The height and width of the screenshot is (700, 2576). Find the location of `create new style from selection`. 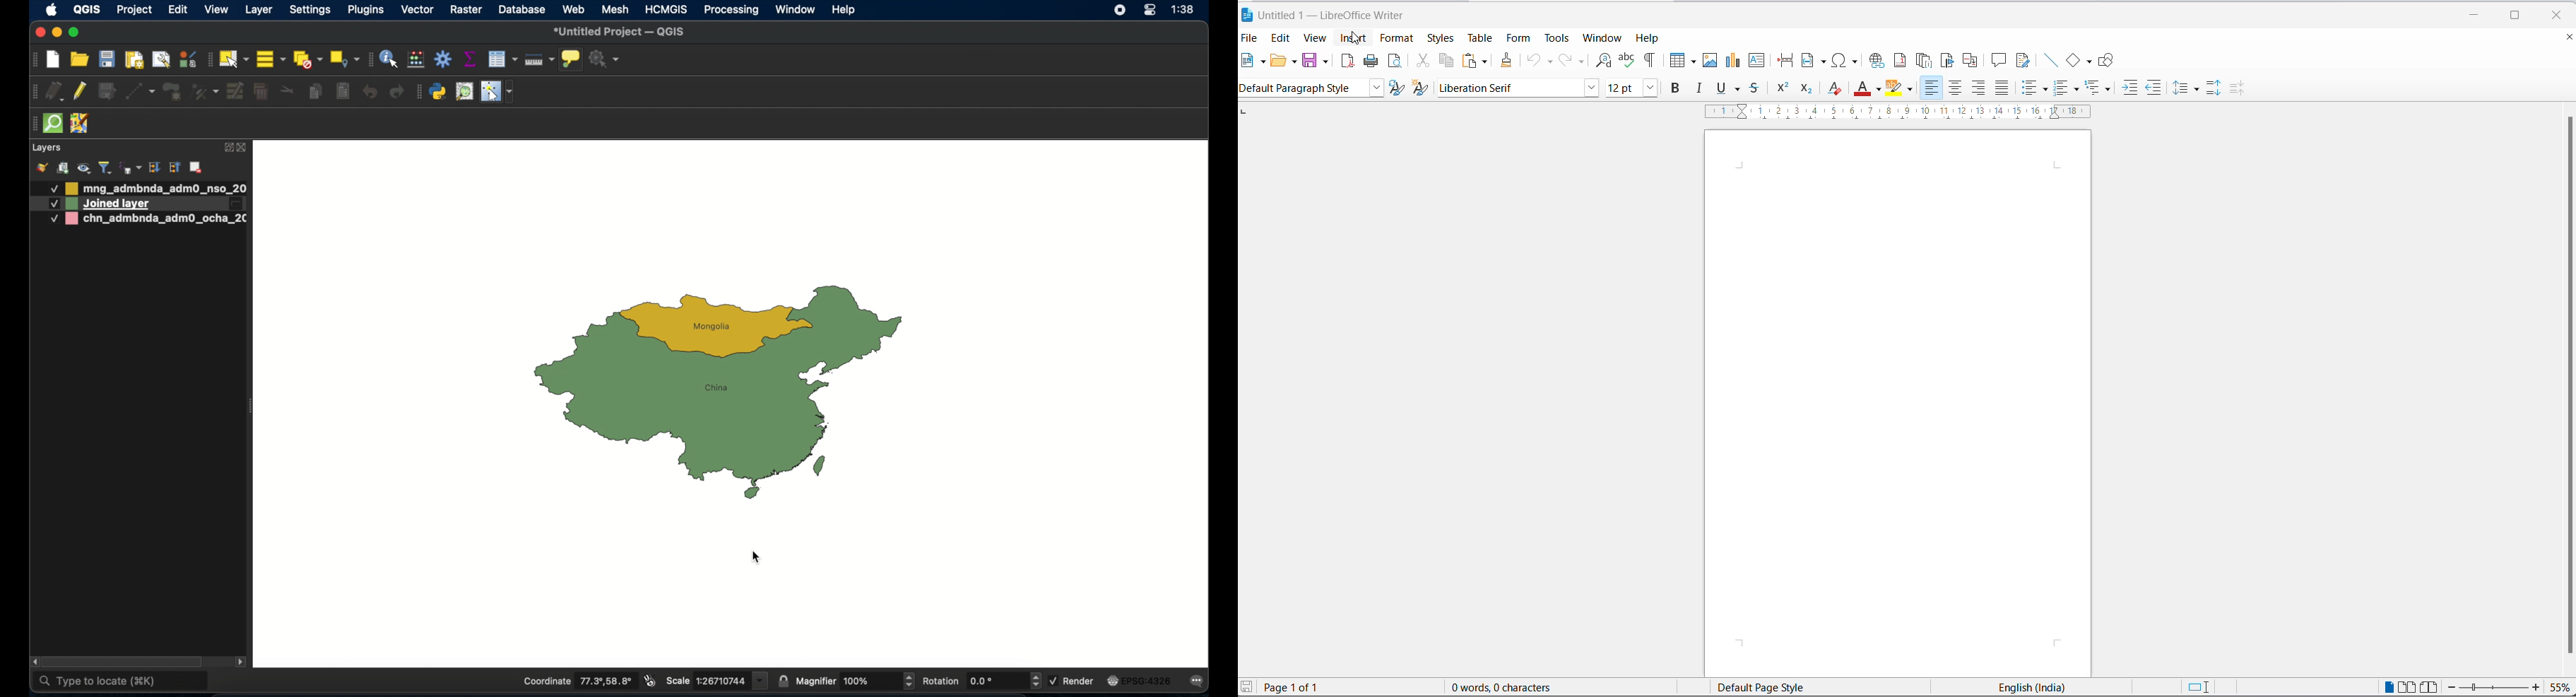

create new style from selection is located at coordinates (1424, 90).